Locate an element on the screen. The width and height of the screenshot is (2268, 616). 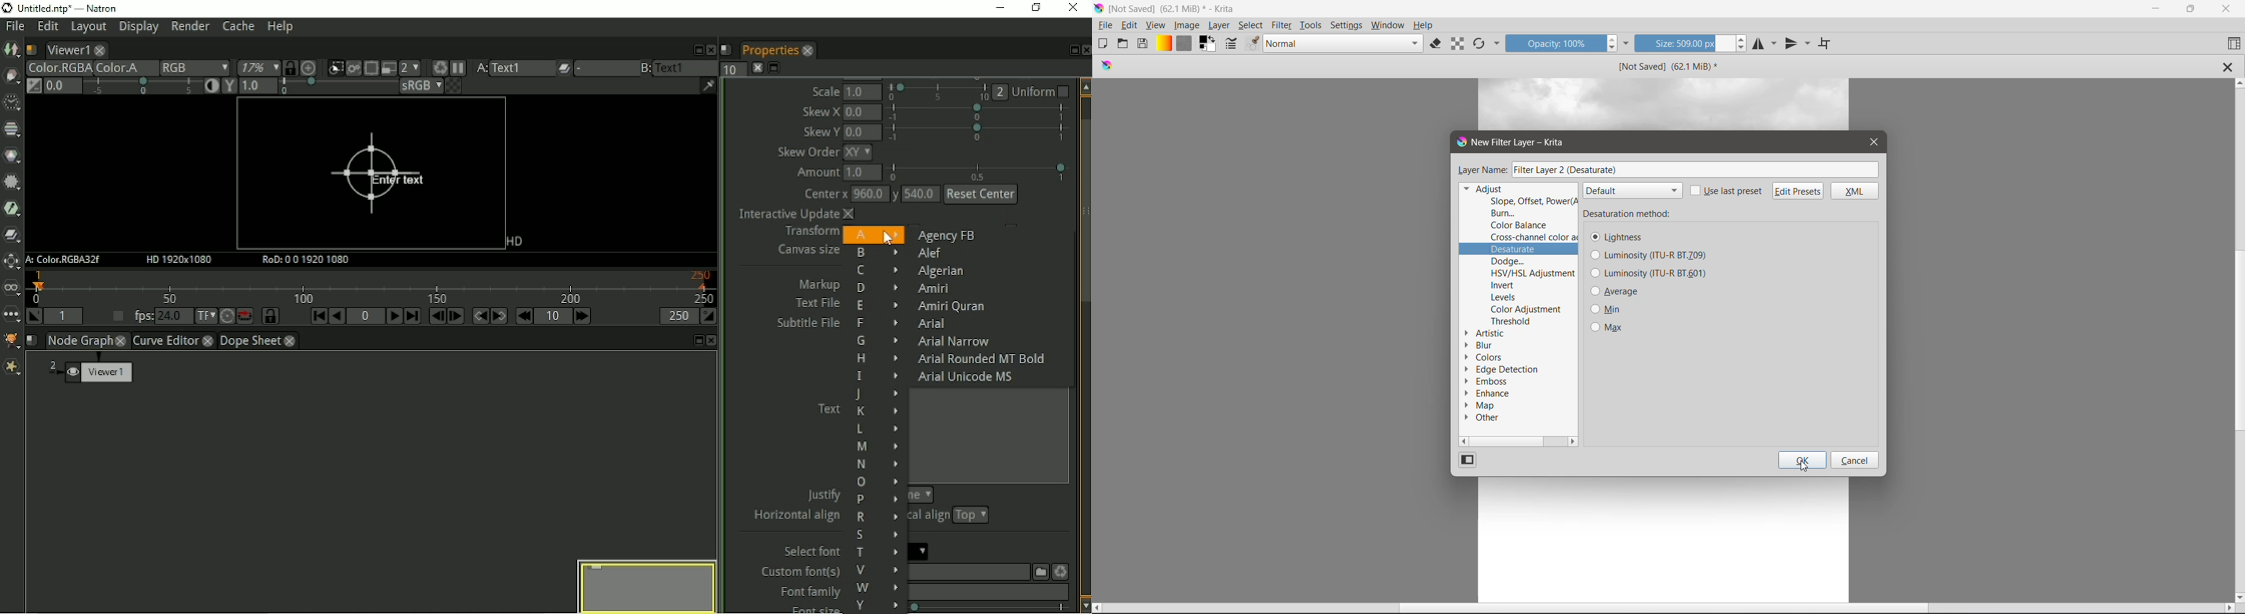
Cross-channel color  is located at coordinates (1533, 238).